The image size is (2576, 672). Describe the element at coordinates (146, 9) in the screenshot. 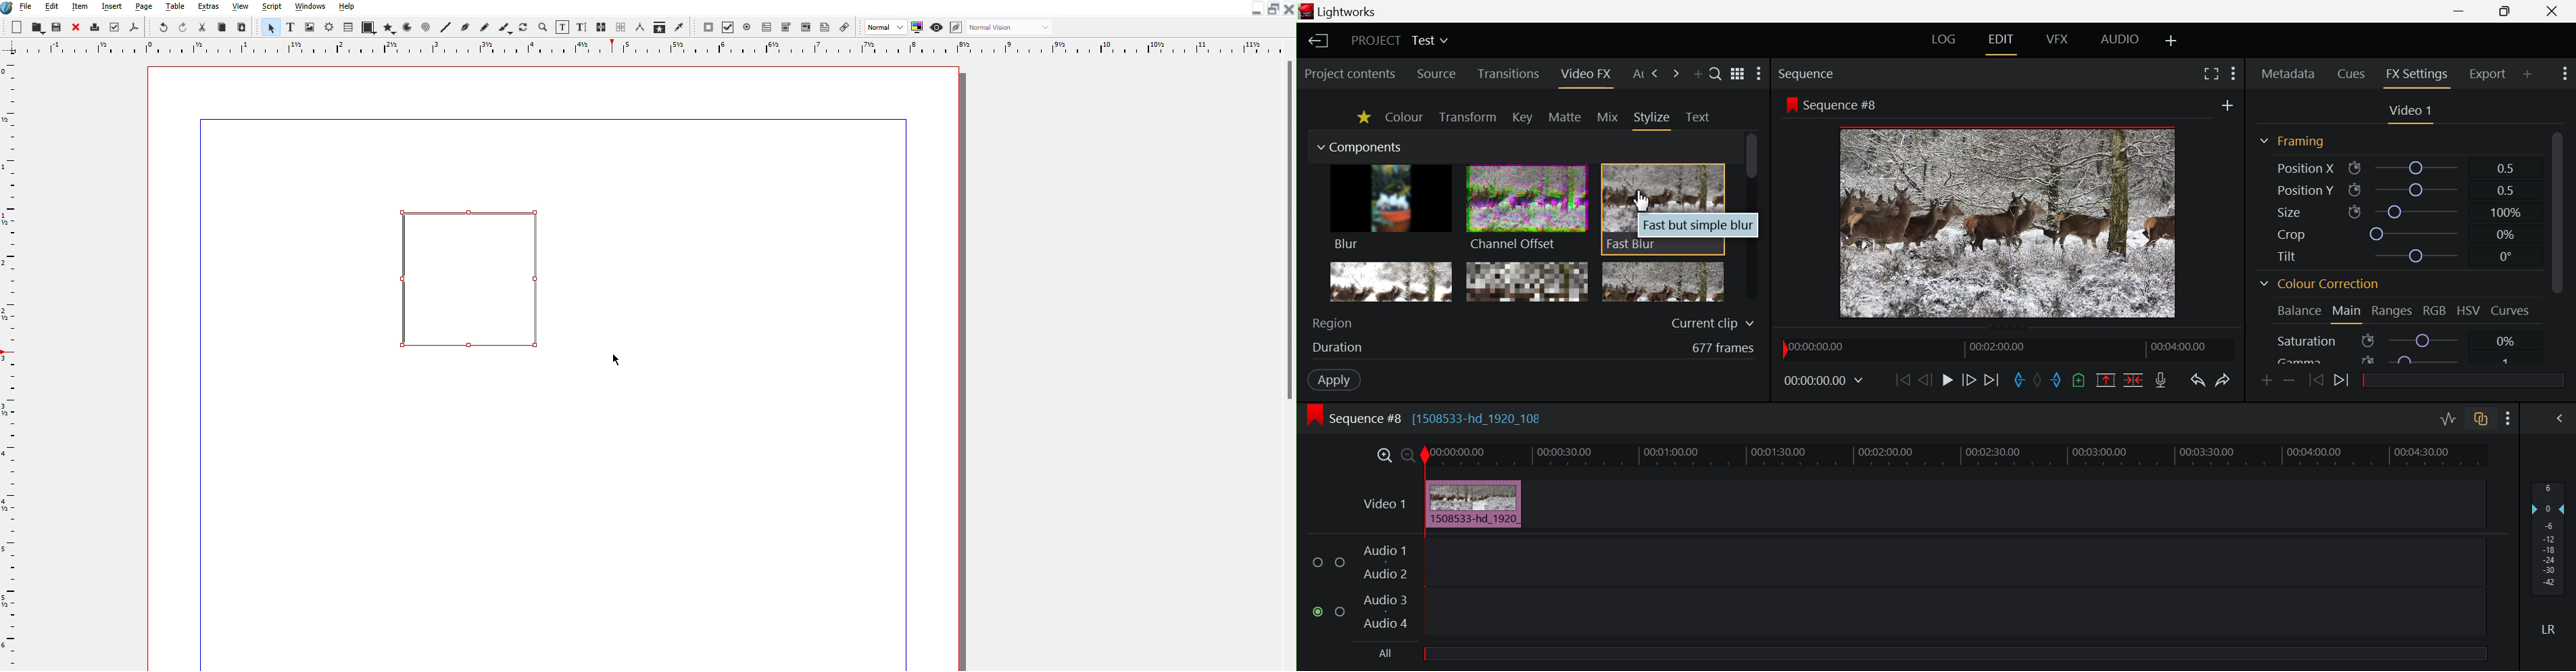

I see `Page` at that location.